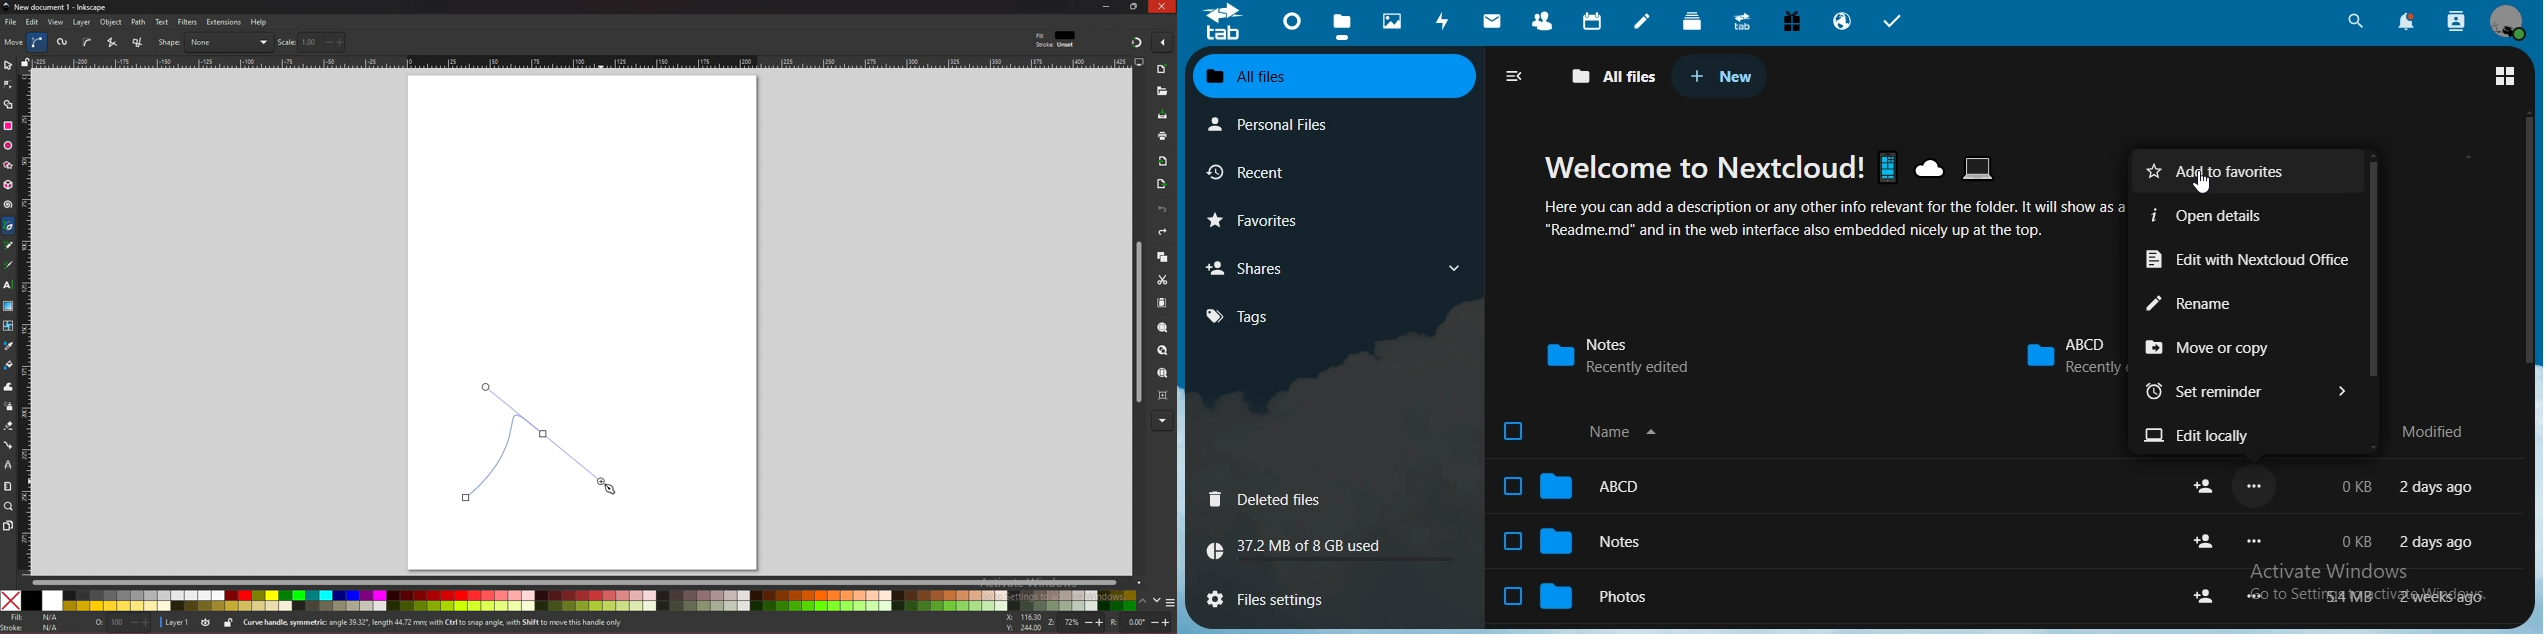 This screenshot has width=2548, height=644. What do you see at coordinates (1163, 232) in the screenshot?
I see `redo` at bounding box center [1163, 232].